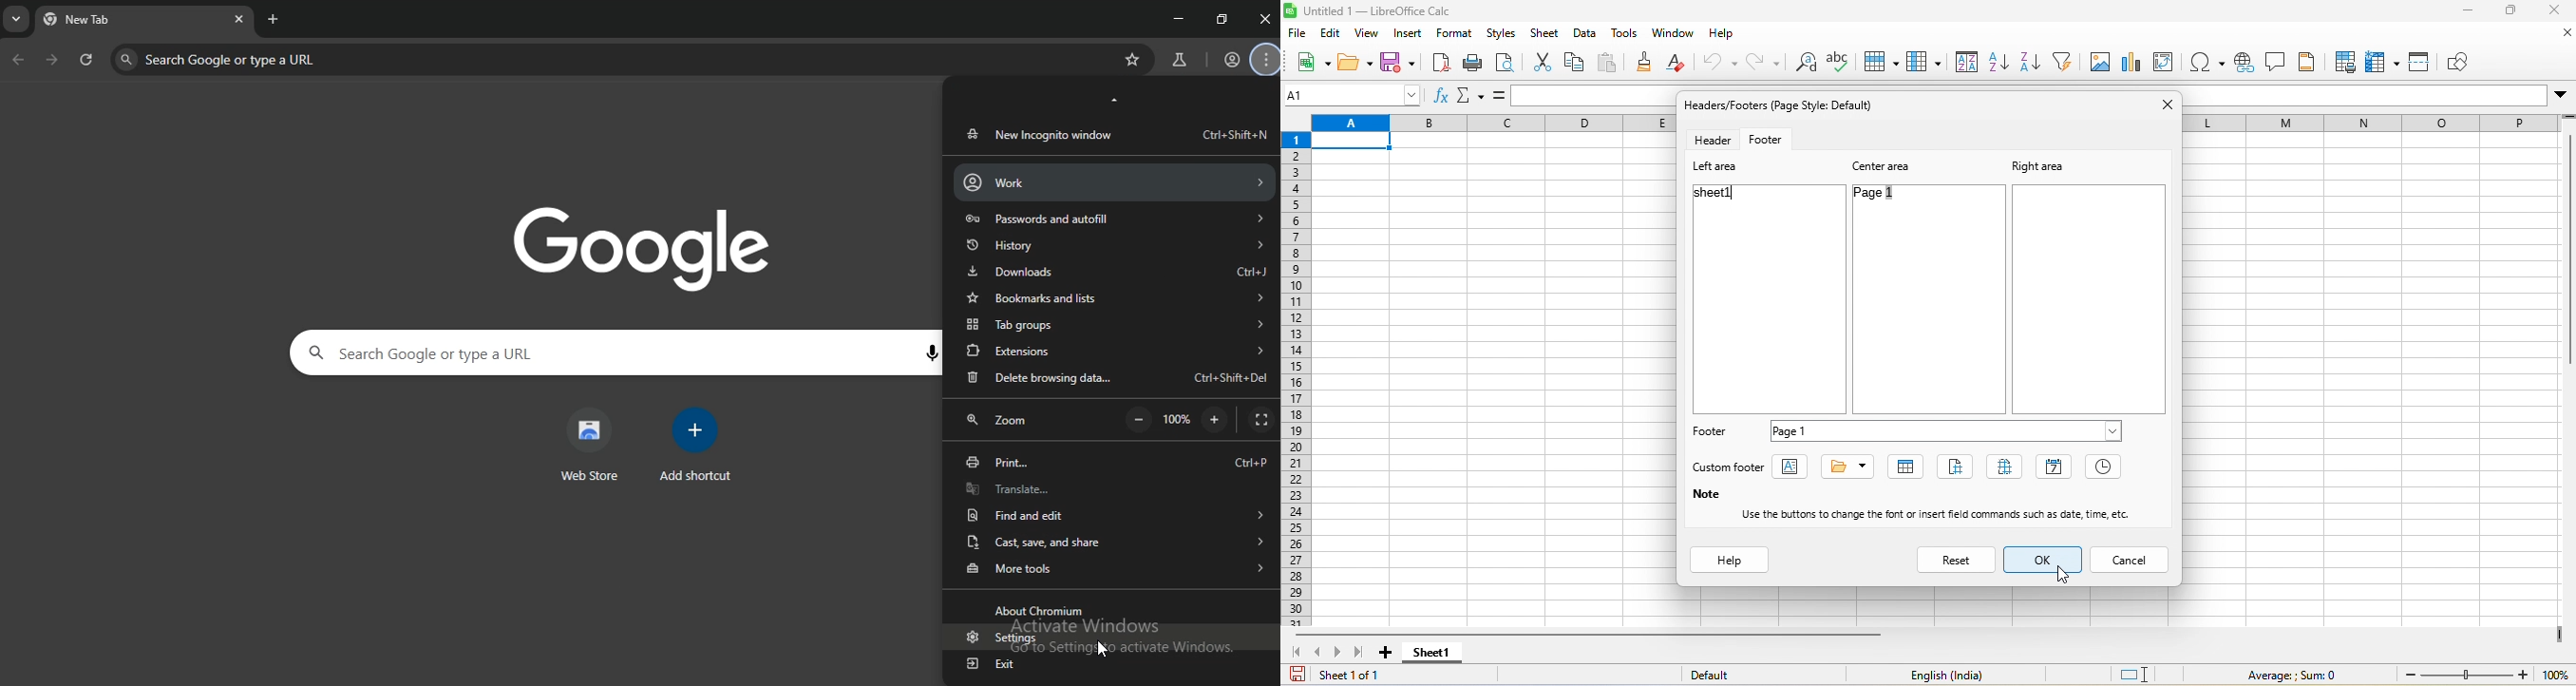  I want to click on clear direct formatting, so click(1679, 62).